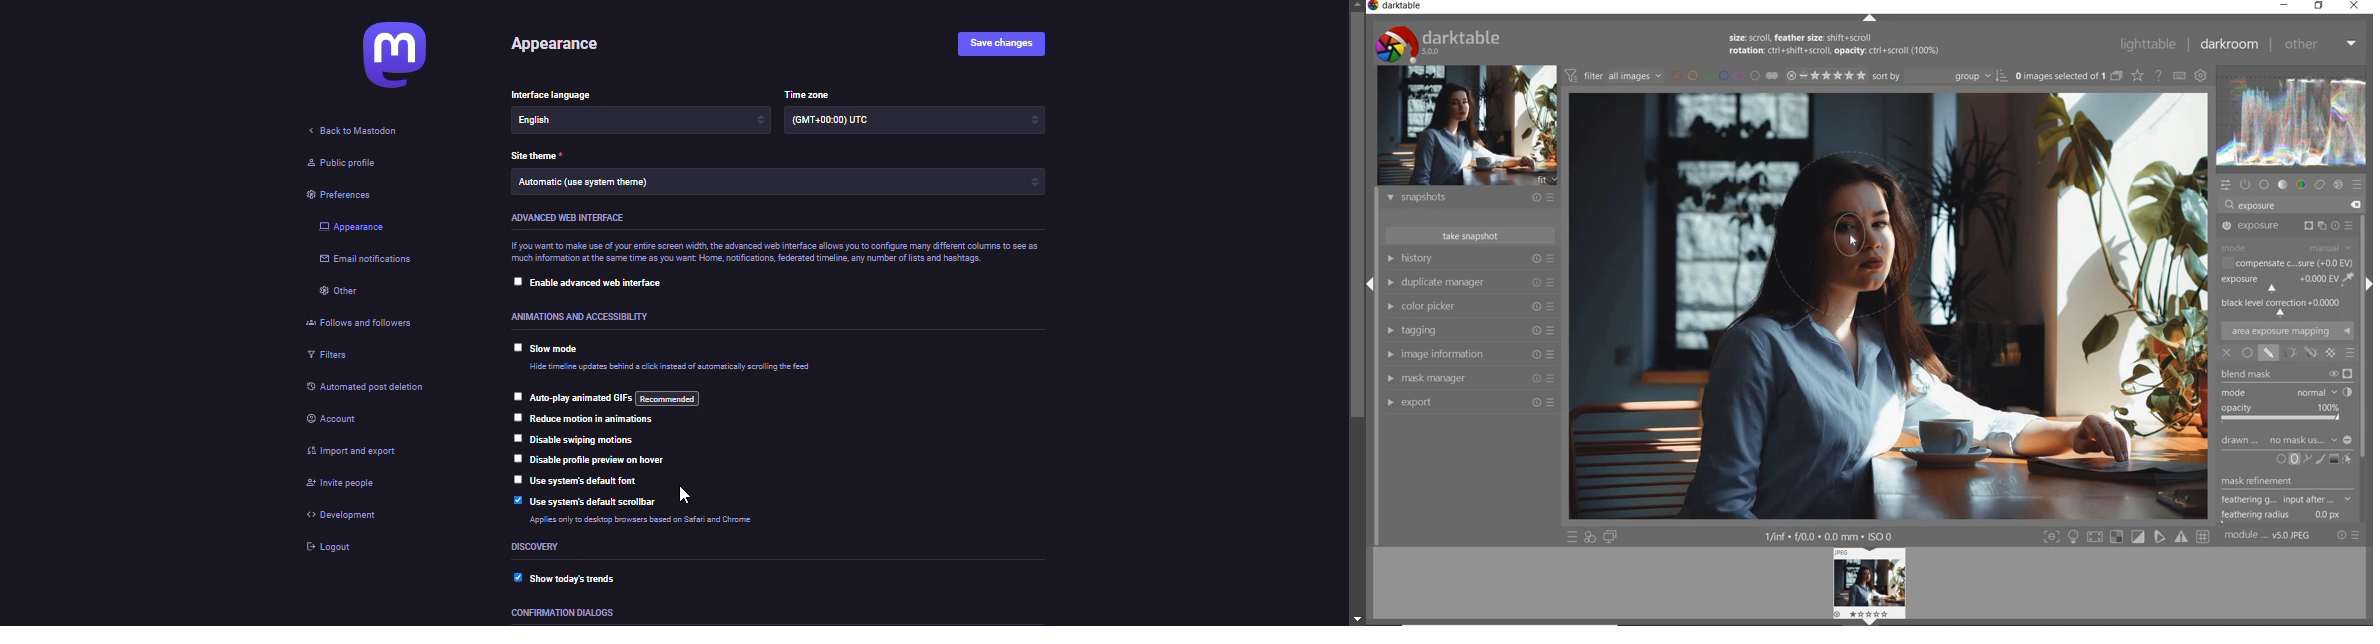  I want to click on use system's default scrollbar, so click(605, 502).